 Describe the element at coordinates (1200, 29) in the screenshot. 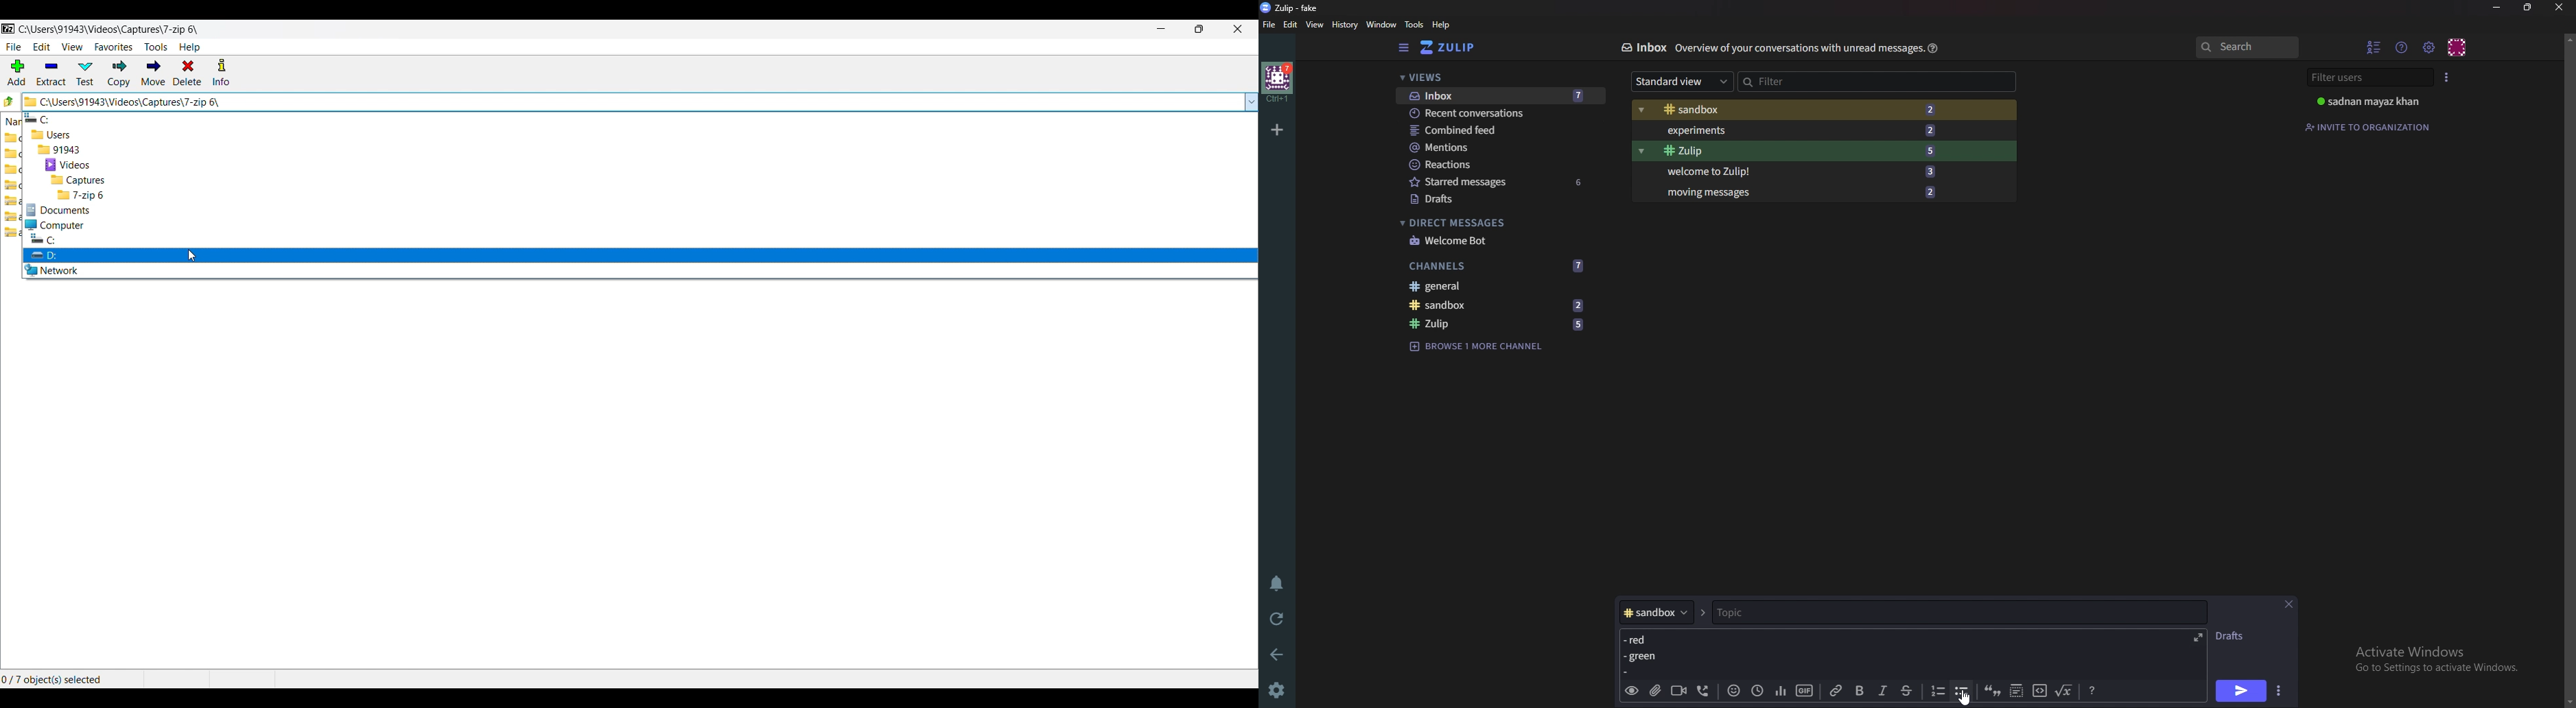

I see `Show interface in a smaller tab` at that location.